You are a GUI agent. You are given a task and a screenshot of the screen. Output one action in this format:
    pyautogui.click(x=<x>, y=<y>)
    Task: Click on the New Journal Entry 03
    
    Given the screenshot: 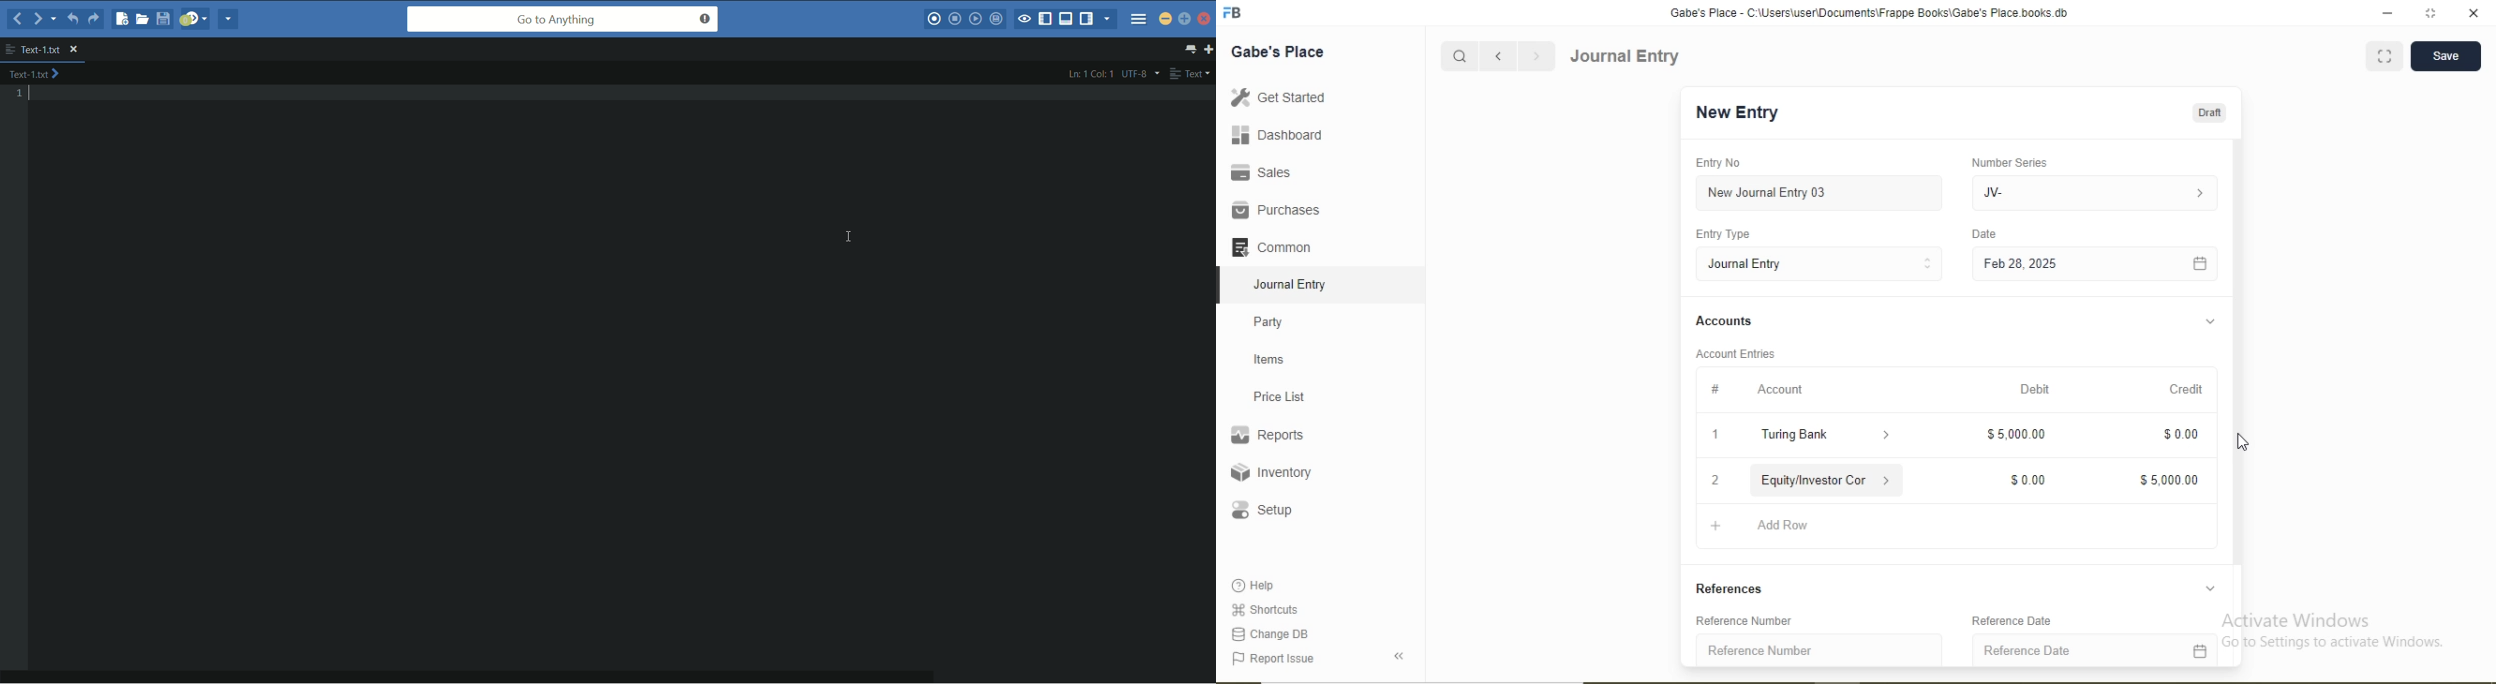 What is the action you would take?
    pyautogui.click(x=1768, y=193)
    